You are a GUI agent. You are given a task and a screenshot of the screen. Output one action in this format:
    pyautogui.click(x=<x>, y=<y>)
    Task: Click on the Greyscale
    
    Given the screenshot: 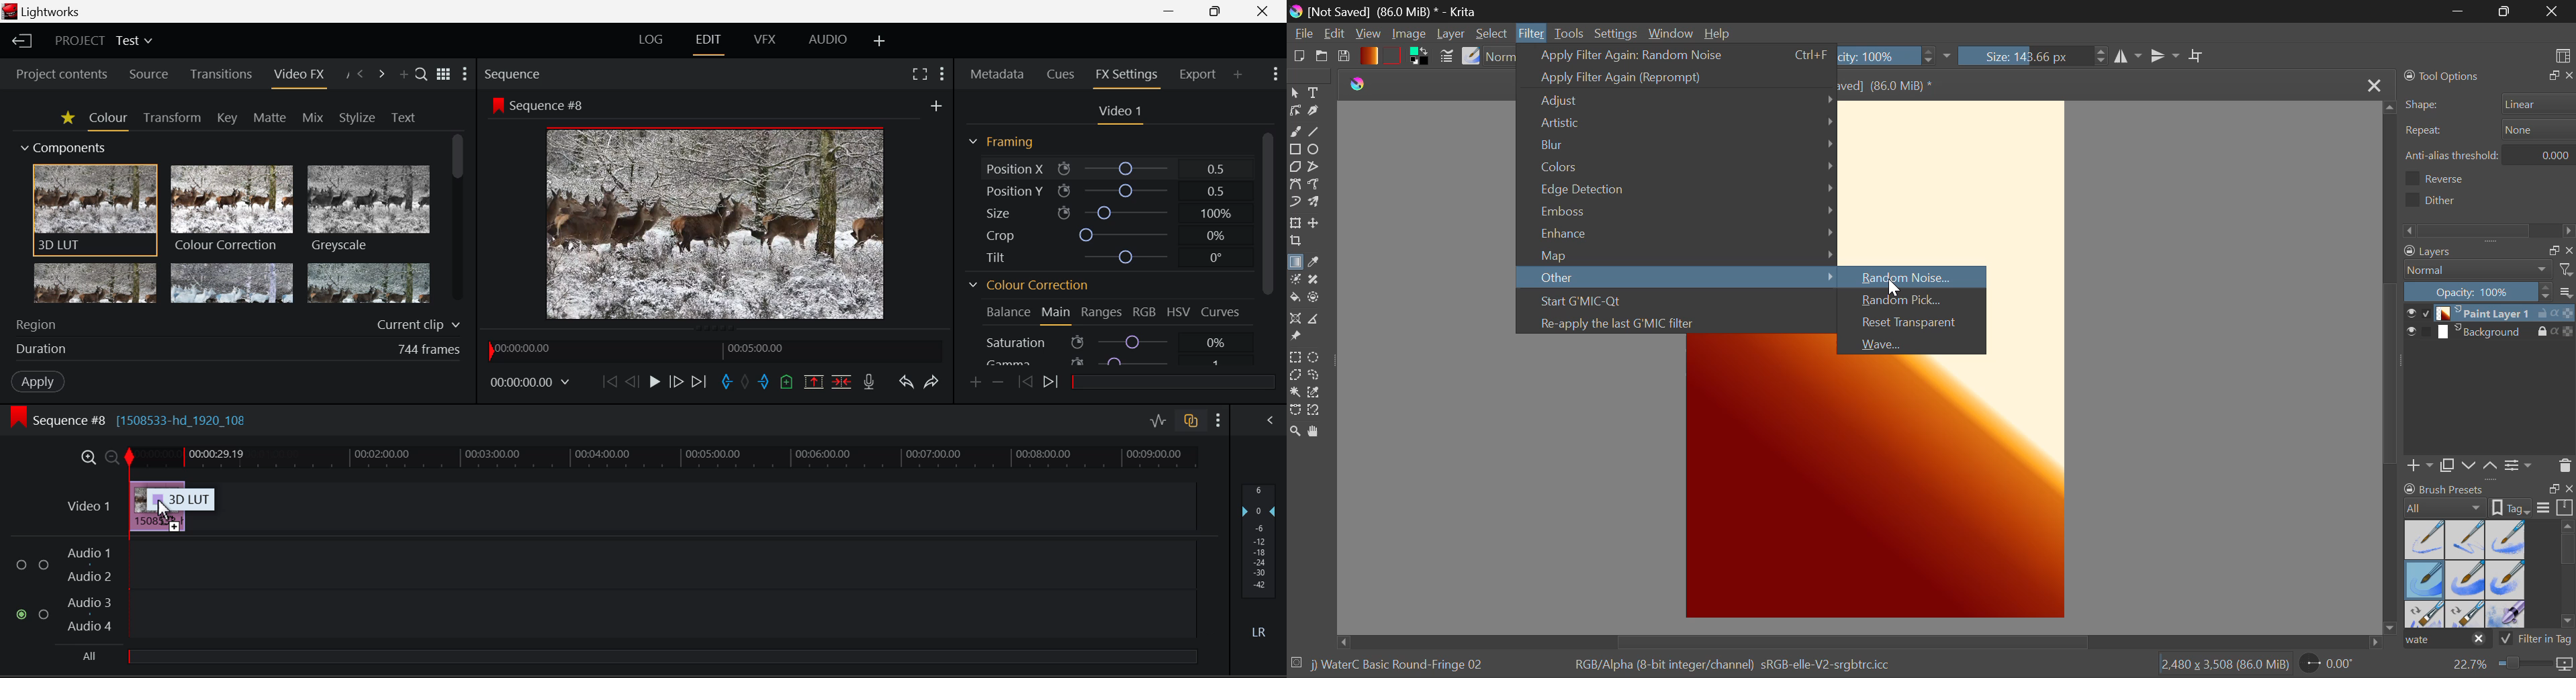 What is the action you would take?
    pyautogui.click(x=367, y=210)
    